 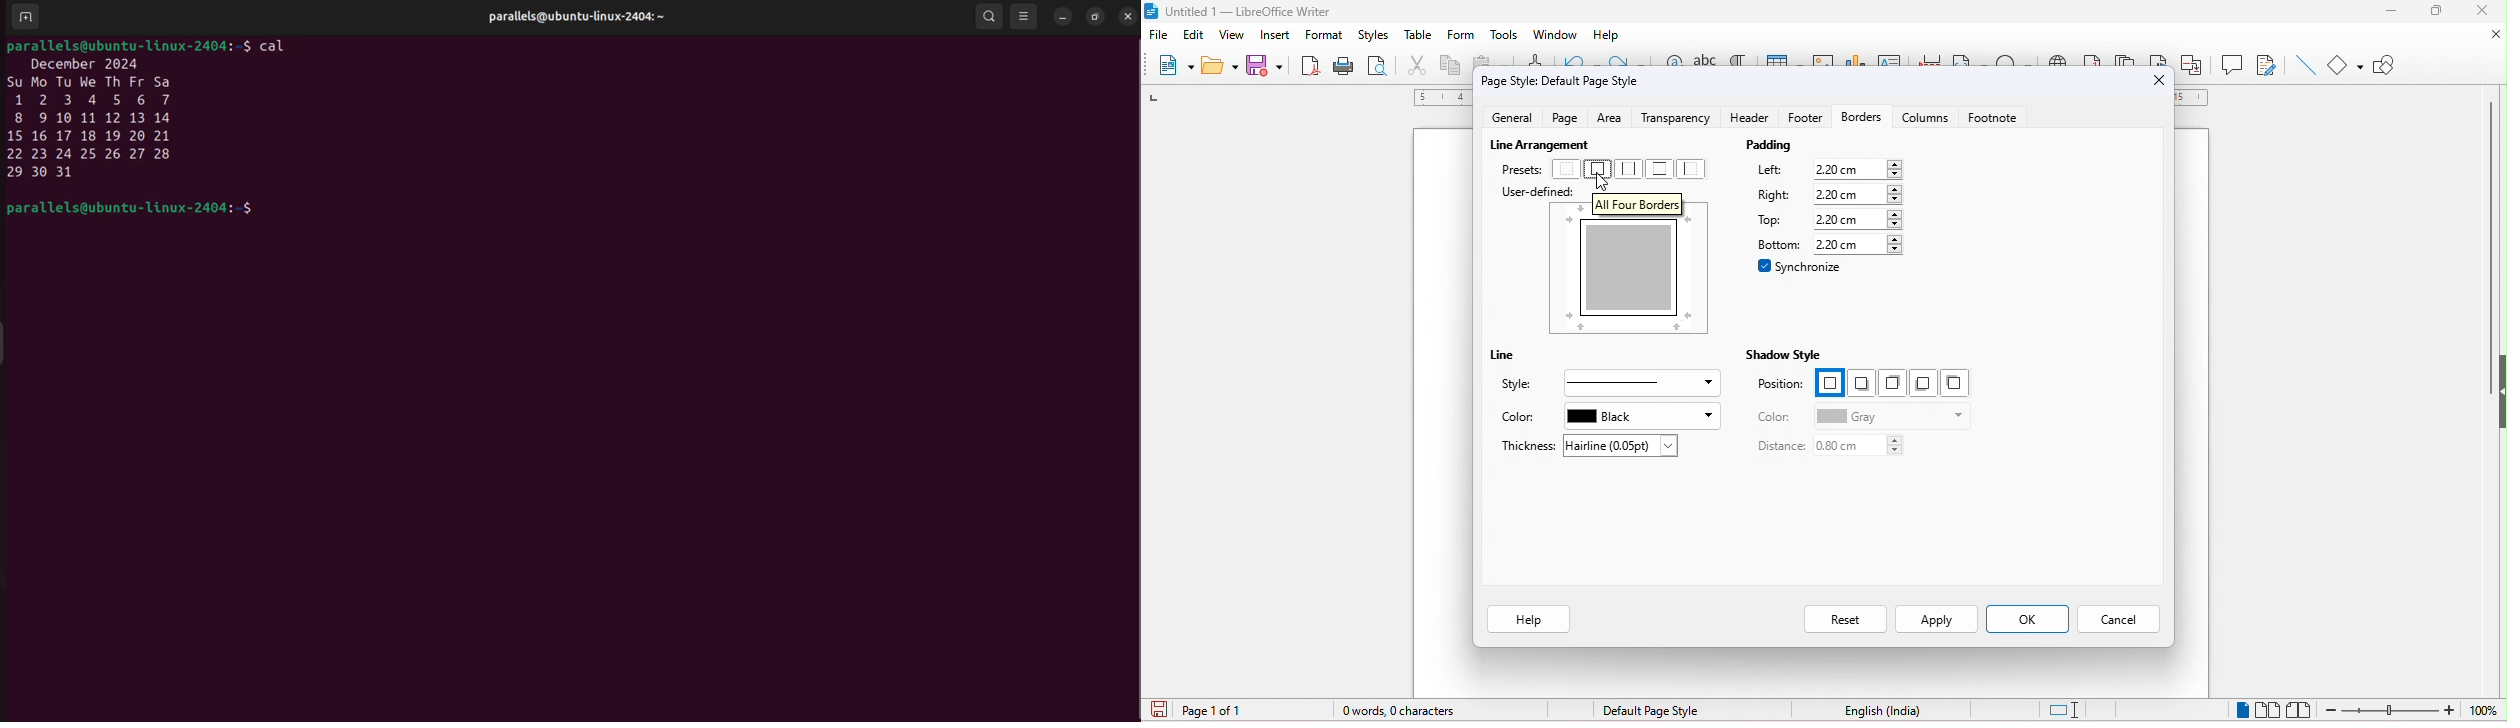 What do you see at coordinates (1606, 35) in the screenshot?
I see `help` at bounding box center [1606, 35].